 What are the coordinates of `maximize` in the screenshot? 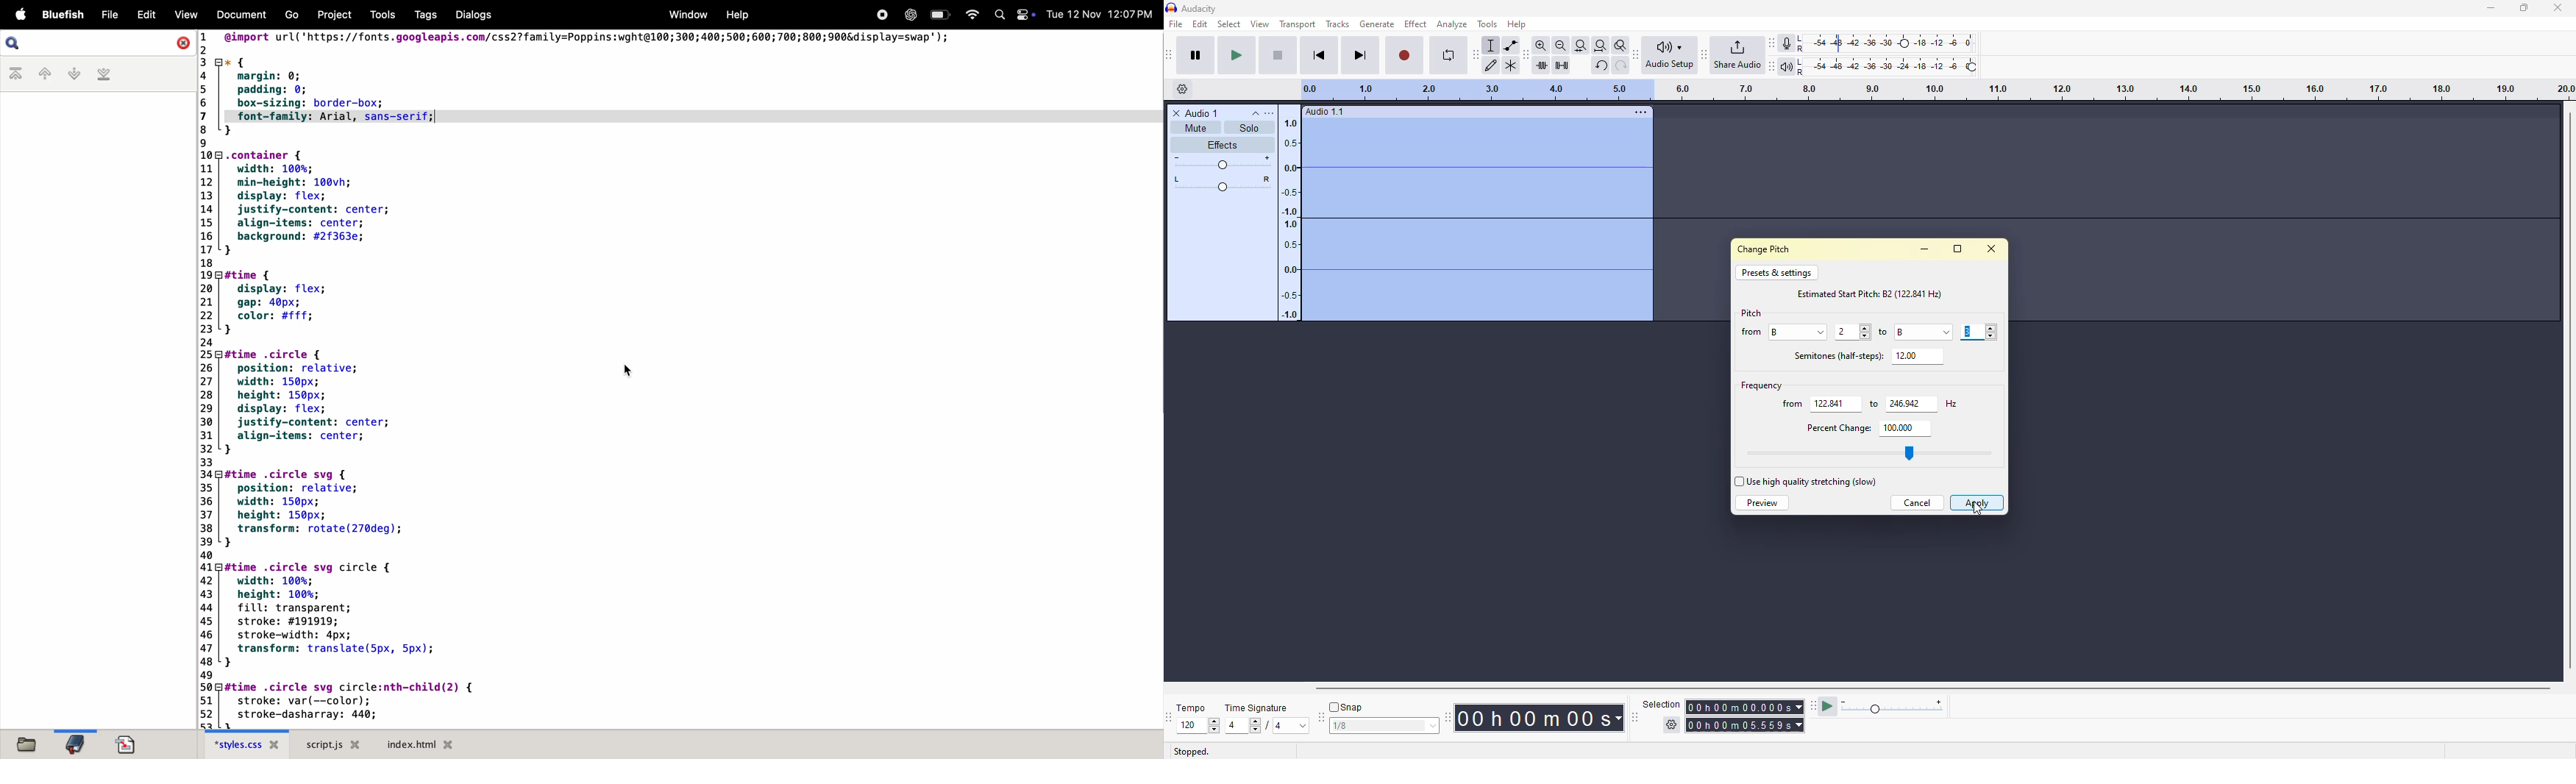 It's located at (2524, 7).